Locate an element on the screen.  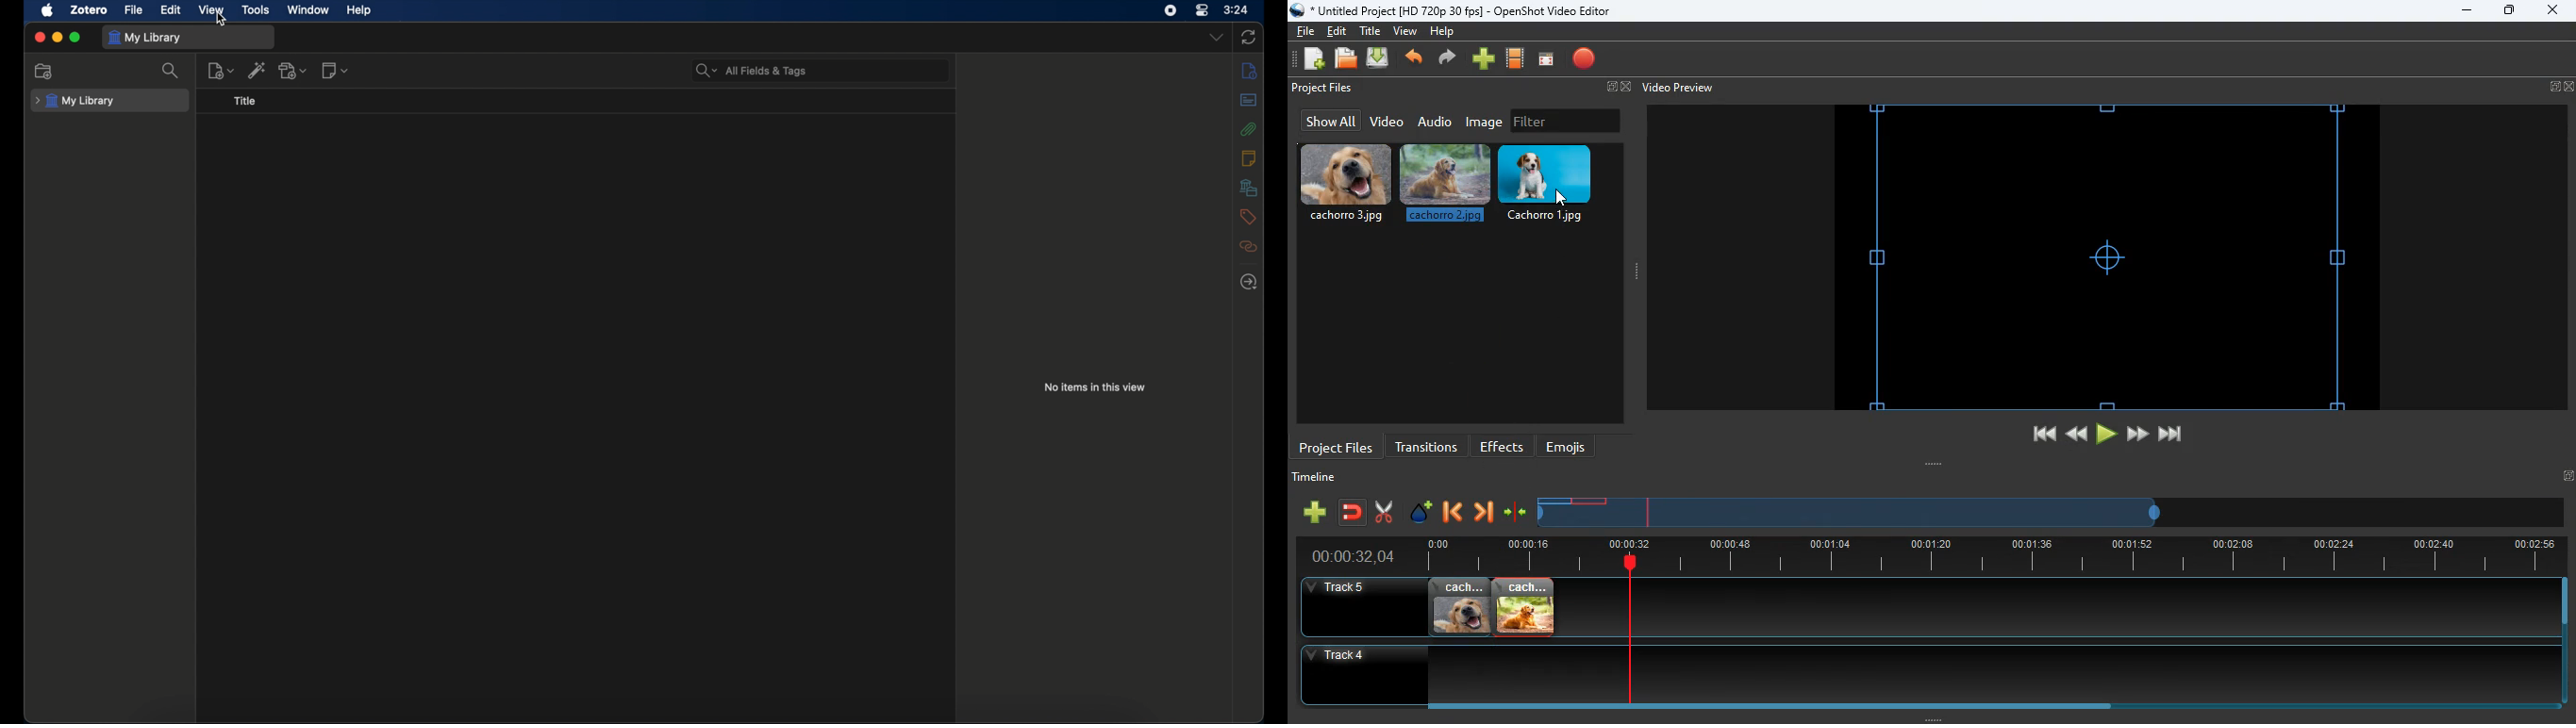
title is located at coordinates (1372, 30).